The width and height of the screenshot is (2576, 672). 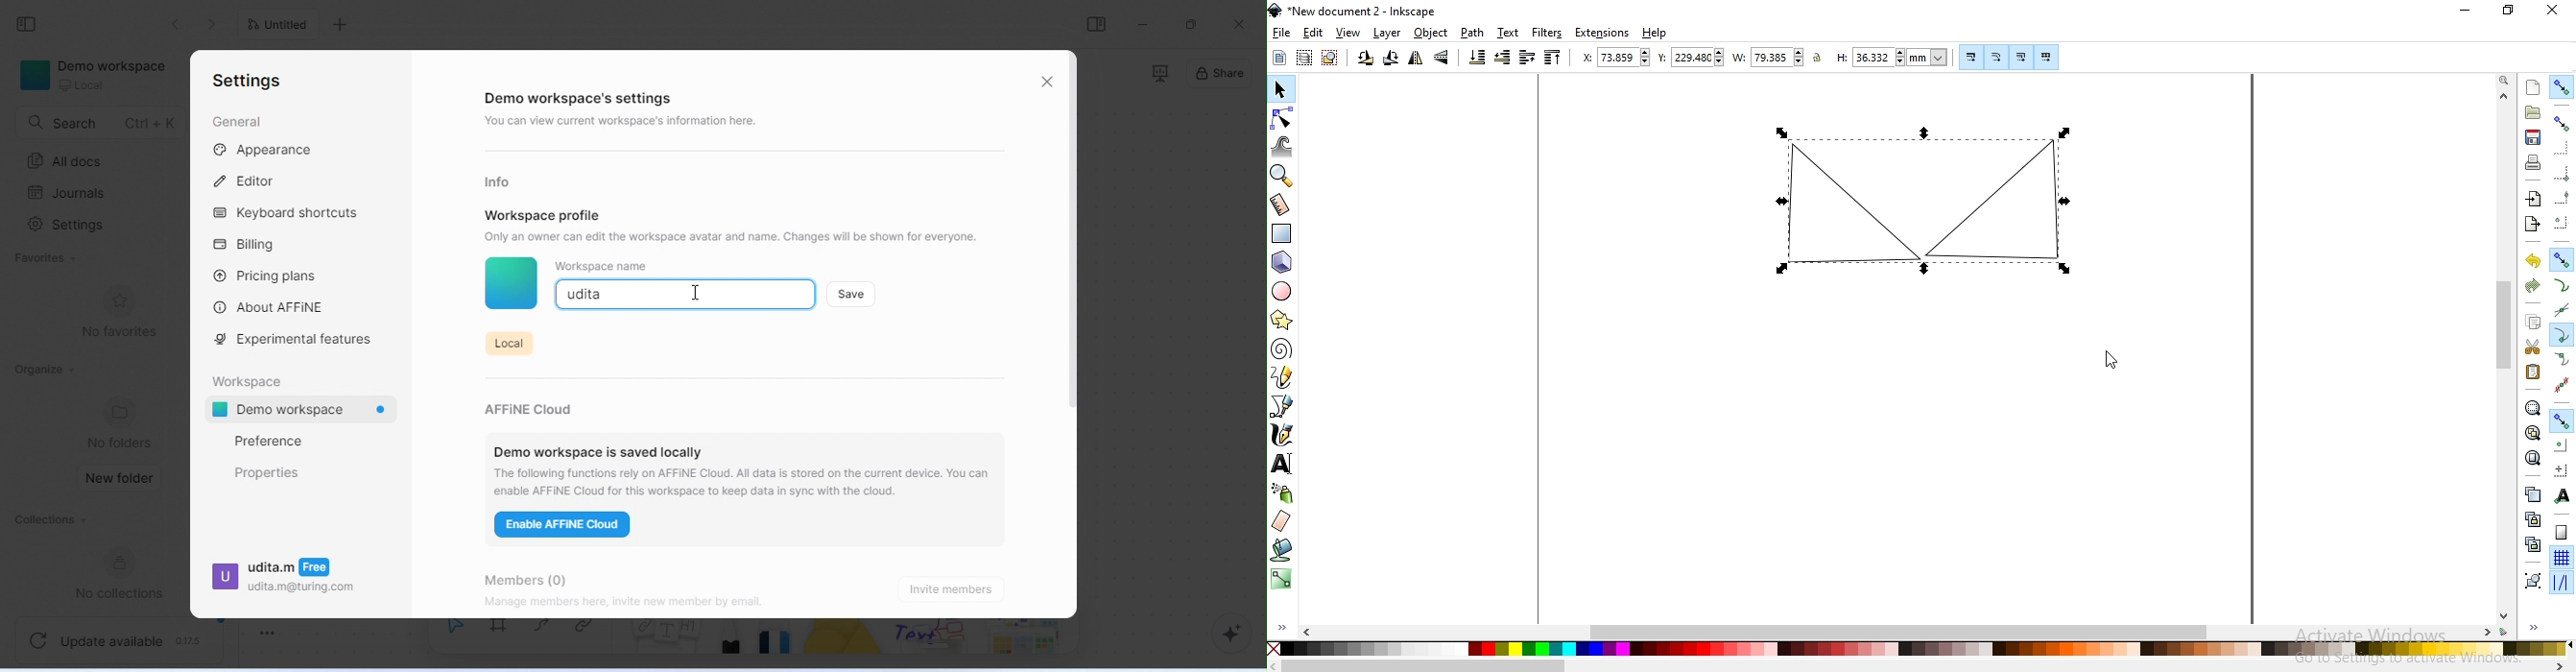 I want to click on draw bezier lines and straight lines, so click(x=1284, y=408).